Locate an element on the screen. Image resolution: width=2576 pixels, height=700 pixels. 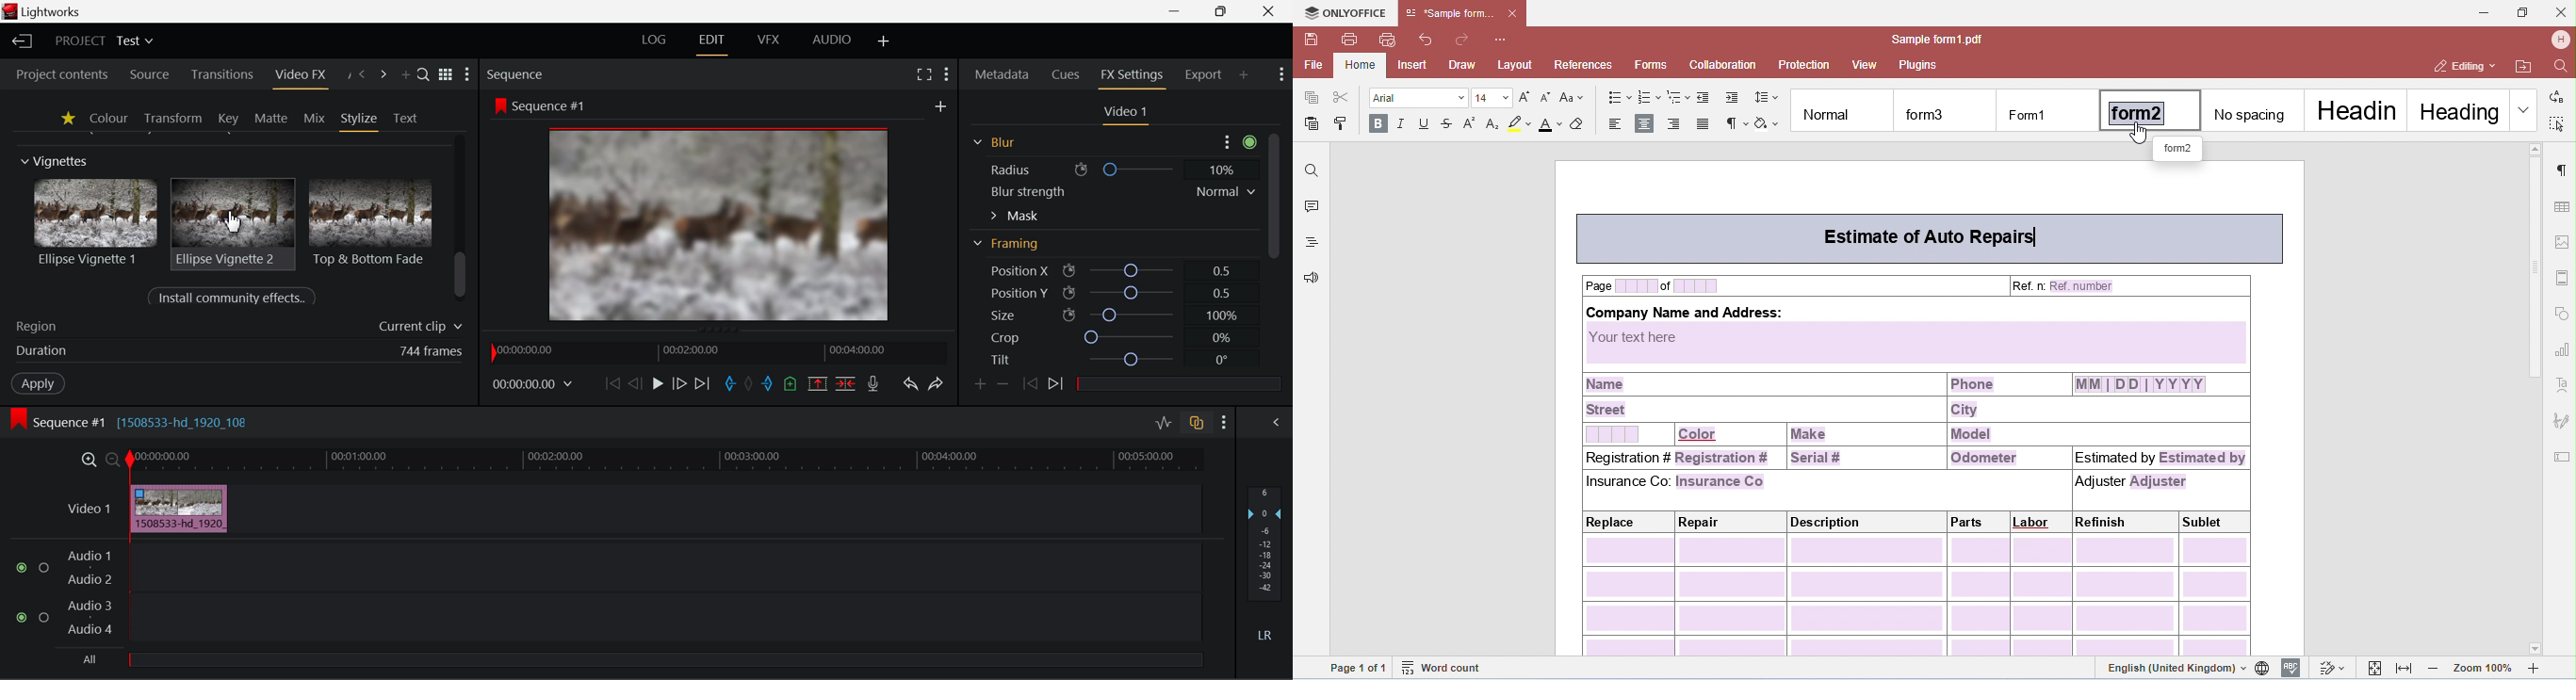
FX Settings Panel Open is located at coordinates (1130, 77).